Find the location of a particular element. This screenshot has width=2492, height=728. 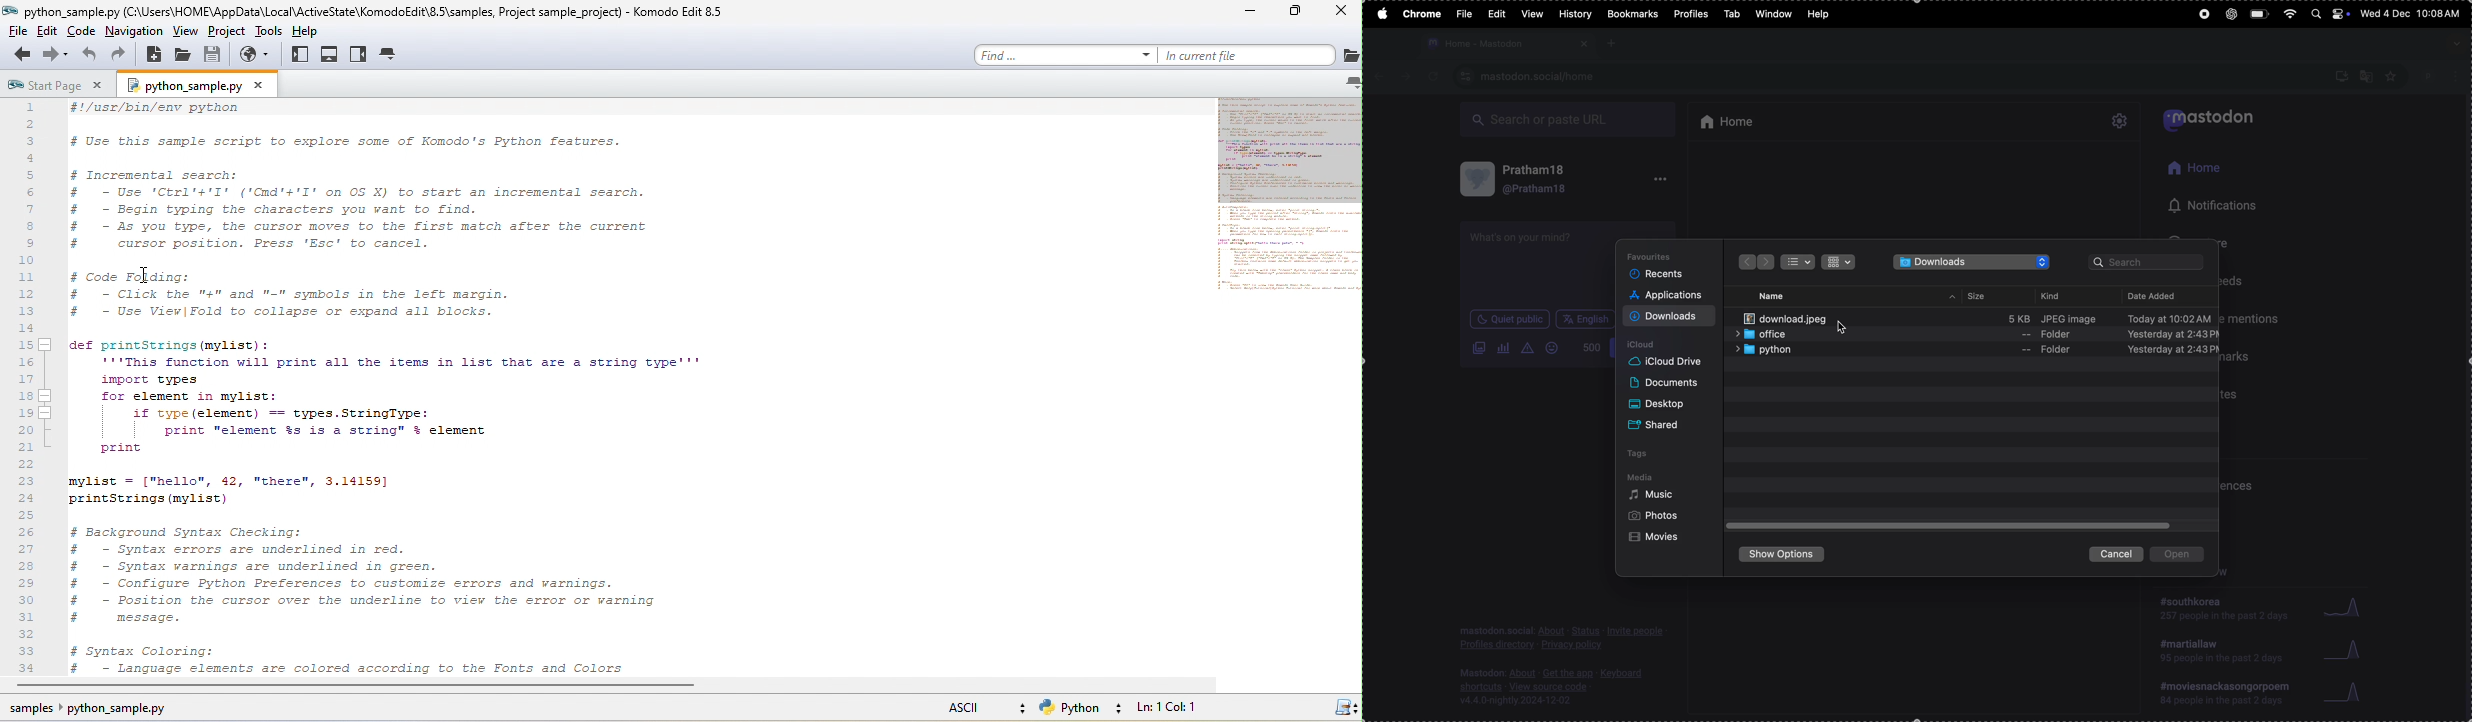

#martial law is located at coordinates (2217, 654).